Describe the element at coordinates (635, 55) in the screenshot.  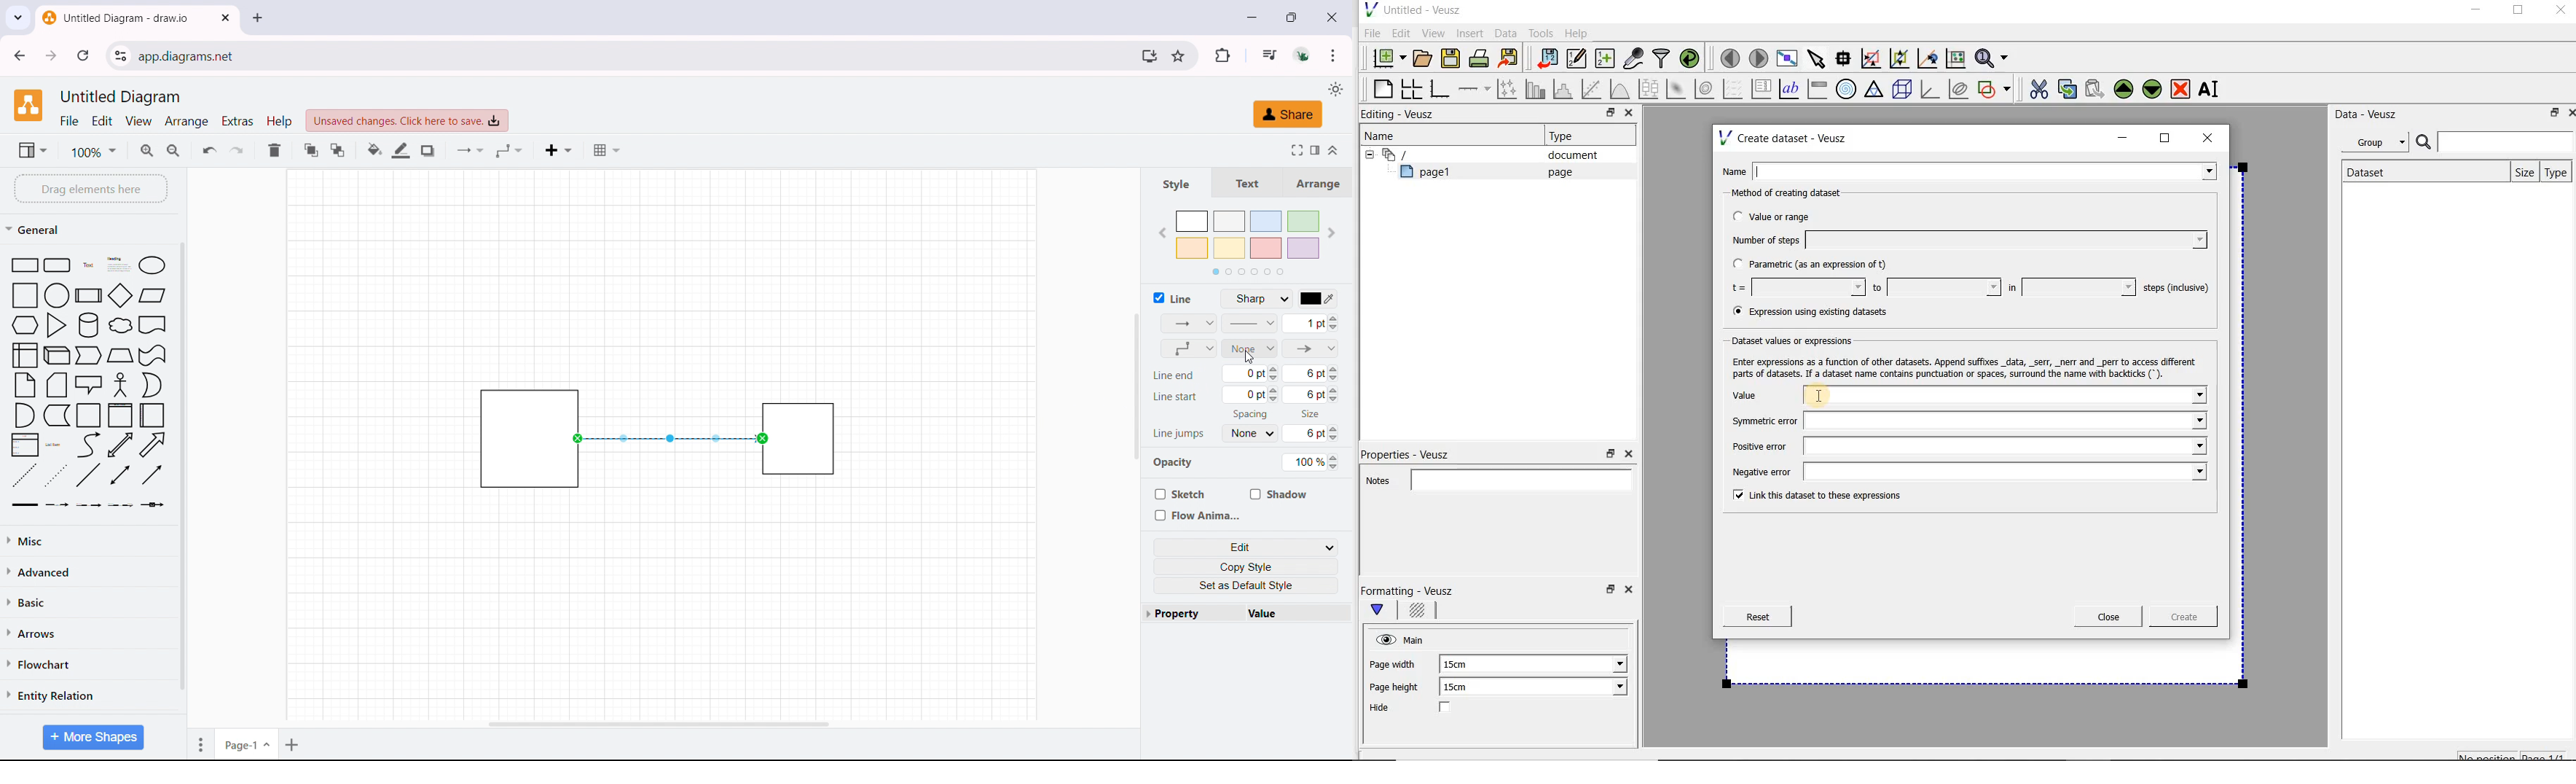
I see `URL space` at that location.